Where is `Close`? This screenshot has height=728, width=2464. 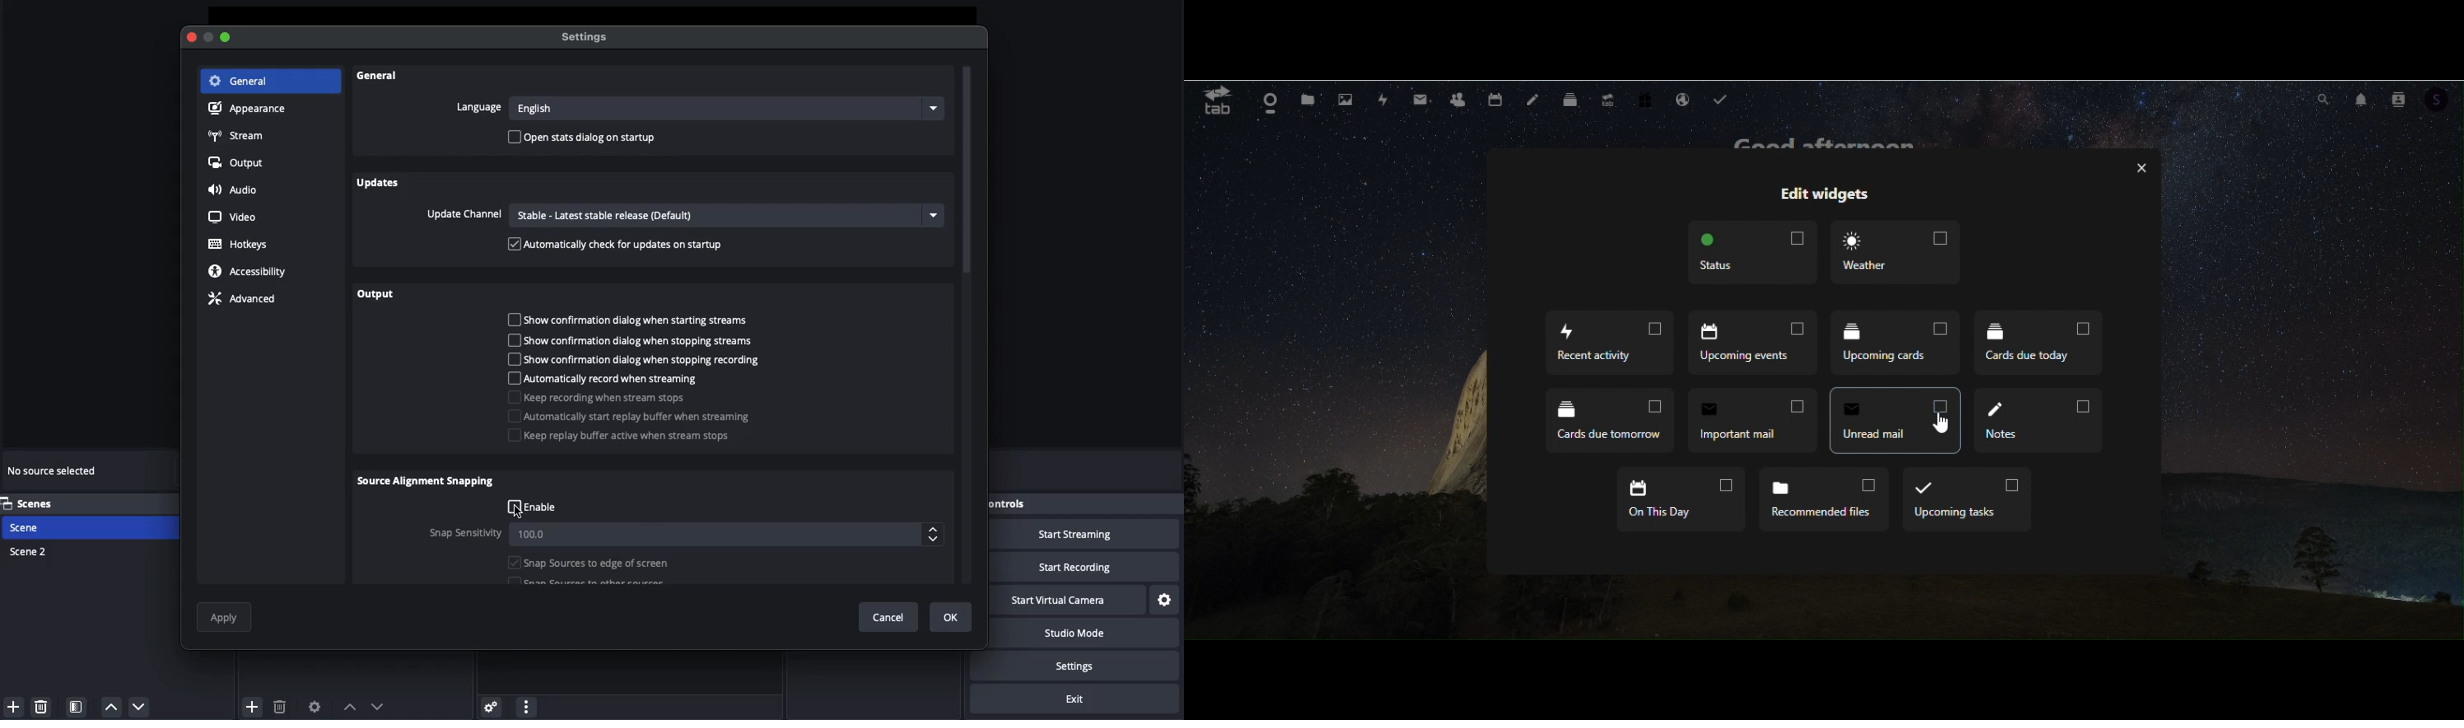
Close is located at coordinates (2138, 167).